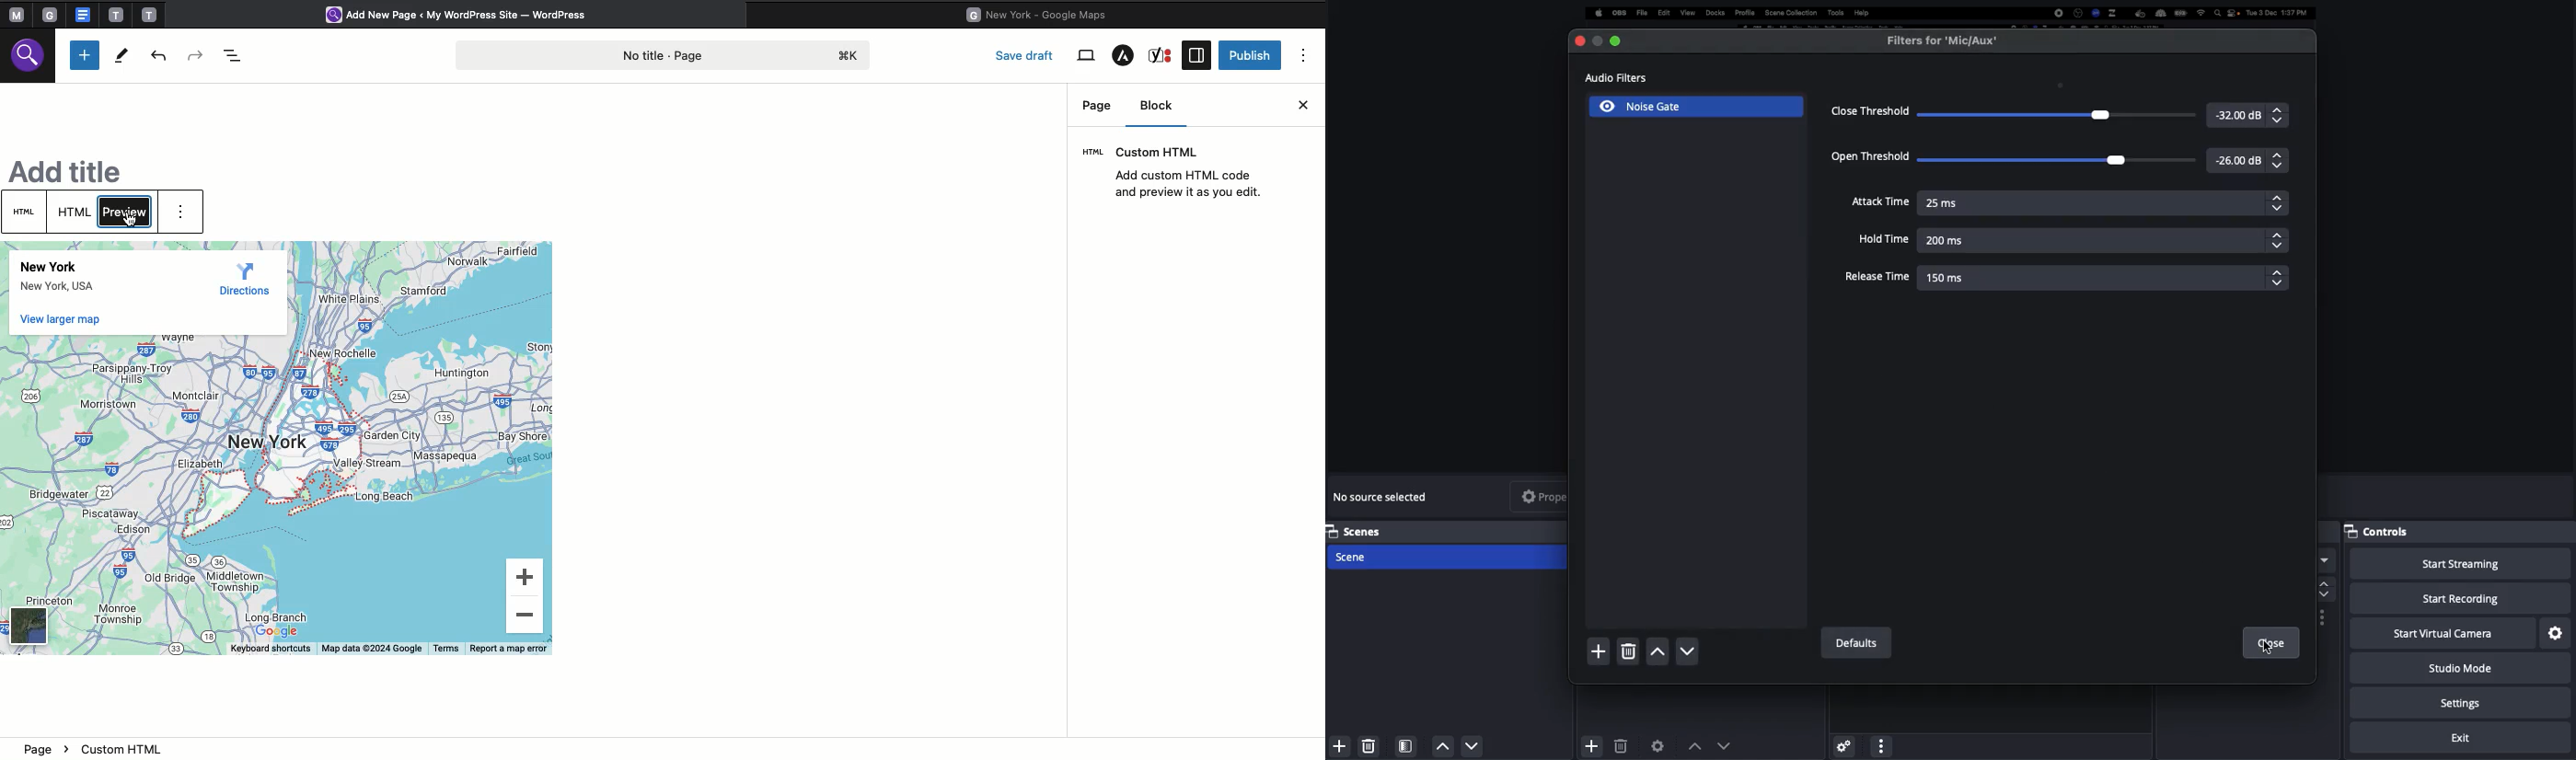 This screenshot has height=784, width=2576. What do you see at coordinates (1619, 40) in the screenshot?
I see `minimize` at bounding box center [1619, 40].